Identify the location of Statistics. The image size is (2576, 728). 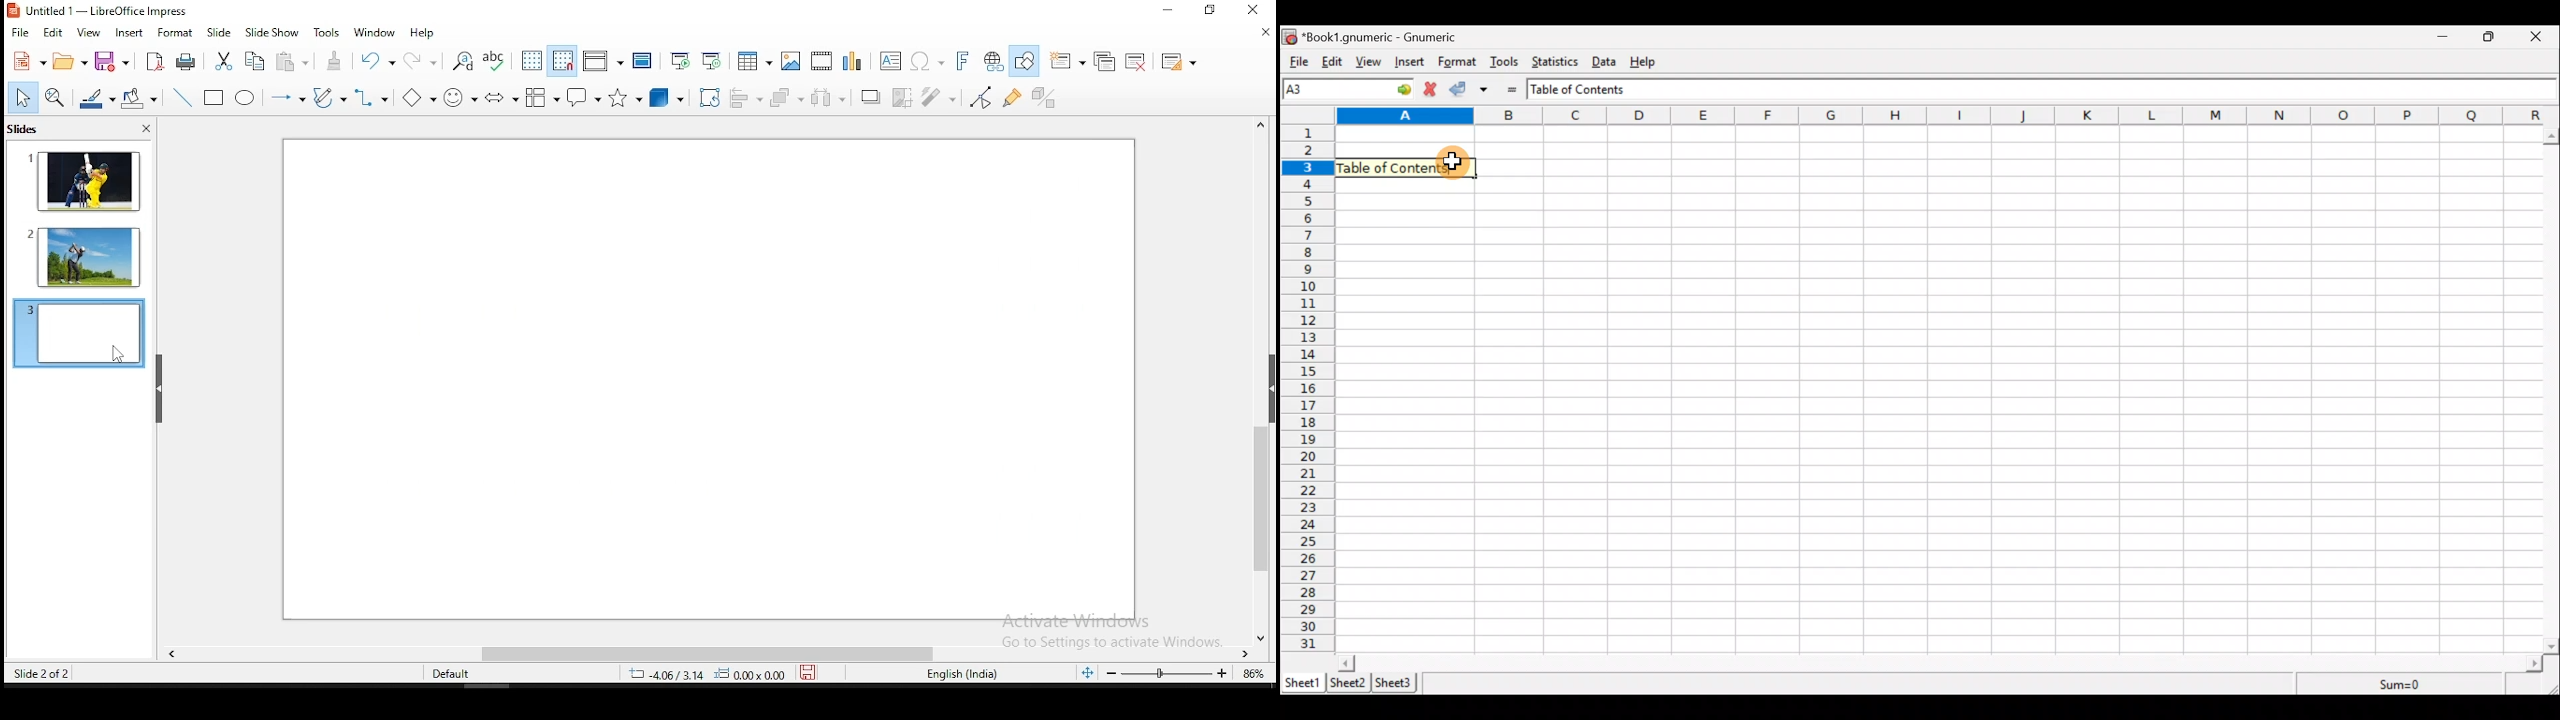
(1557, 63).